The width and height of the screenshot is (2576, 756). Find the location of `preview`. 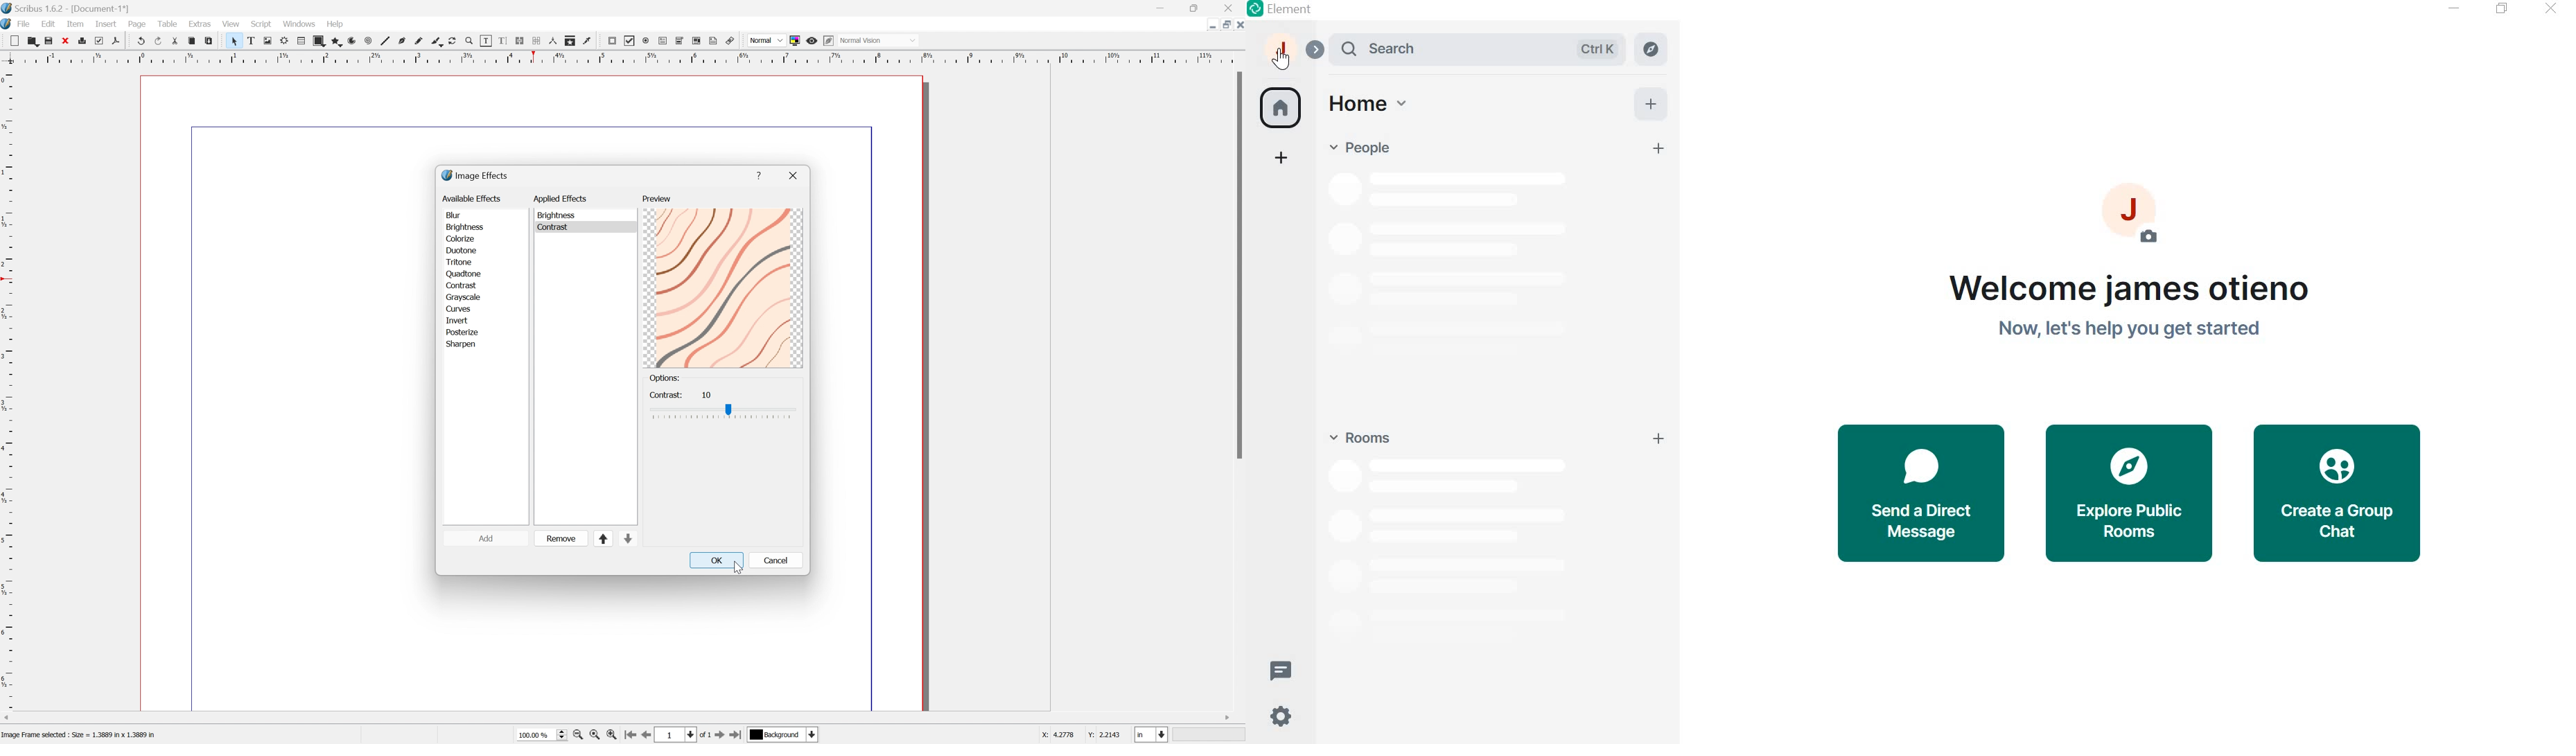

preview is located at coordinates (658, 200).